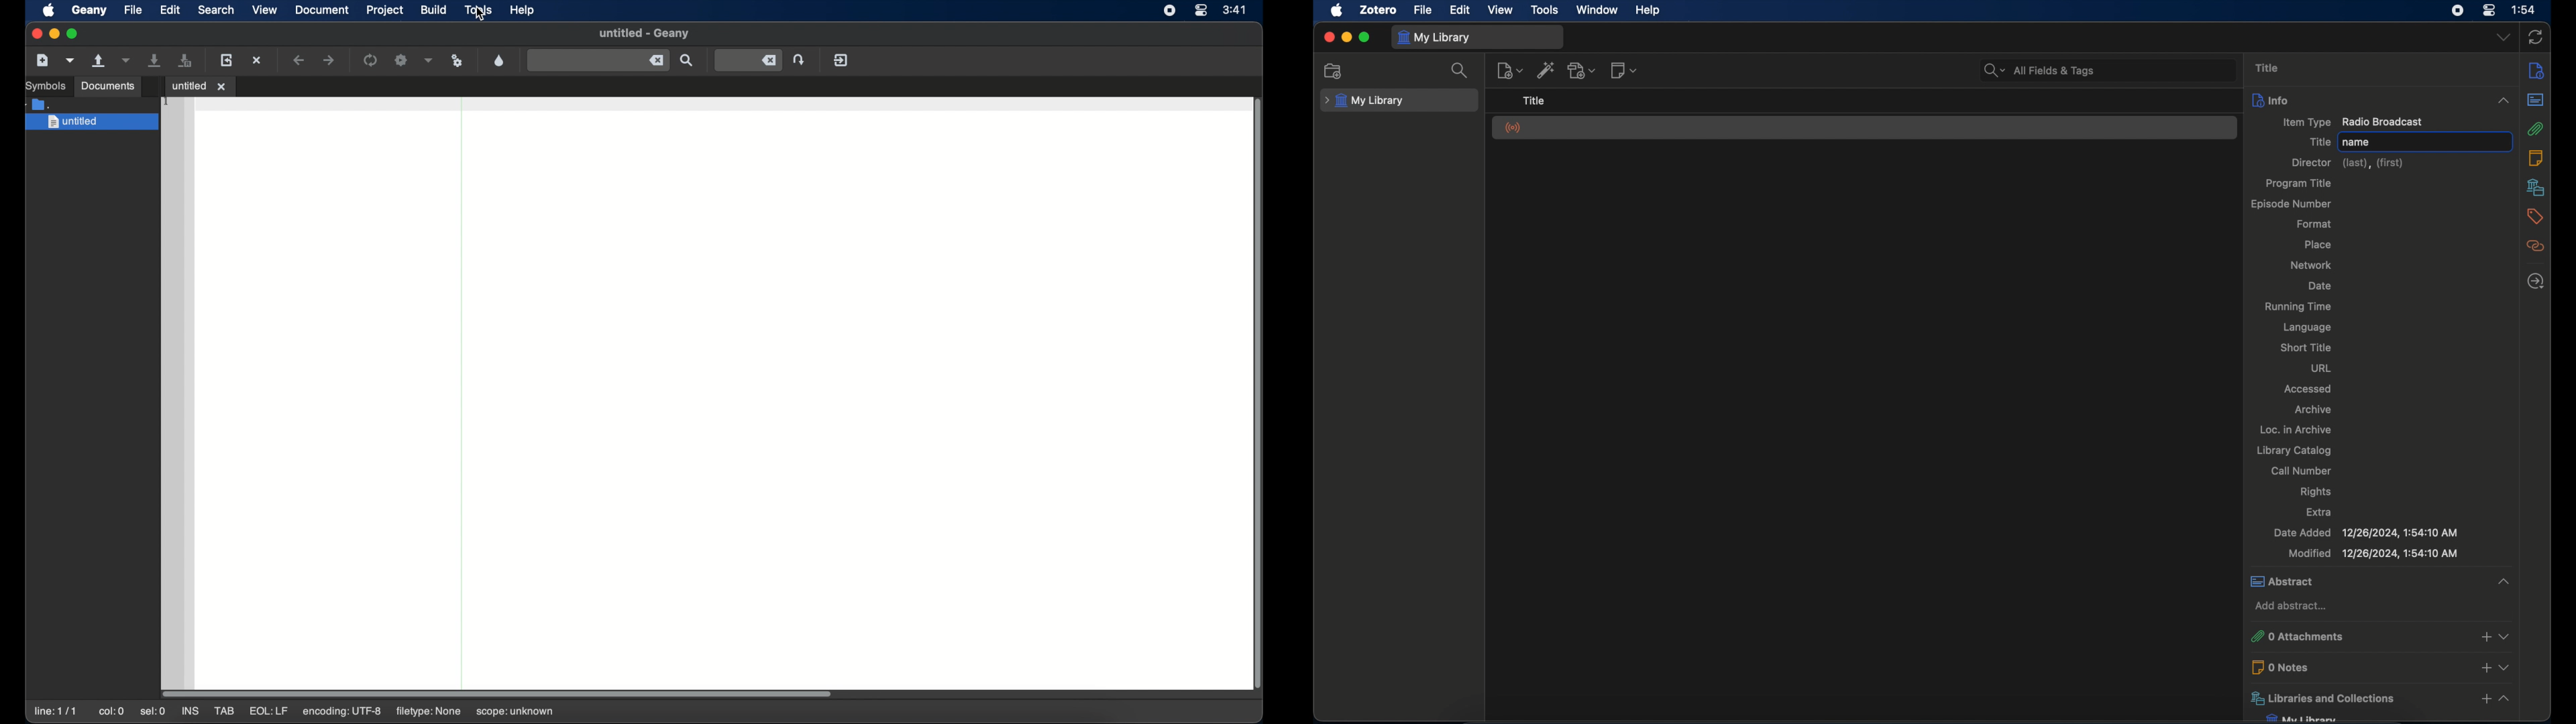  What do you see at coordinates (2298, 307) in the screenshot?
I see `running time` at bounding box center [2298, 307].